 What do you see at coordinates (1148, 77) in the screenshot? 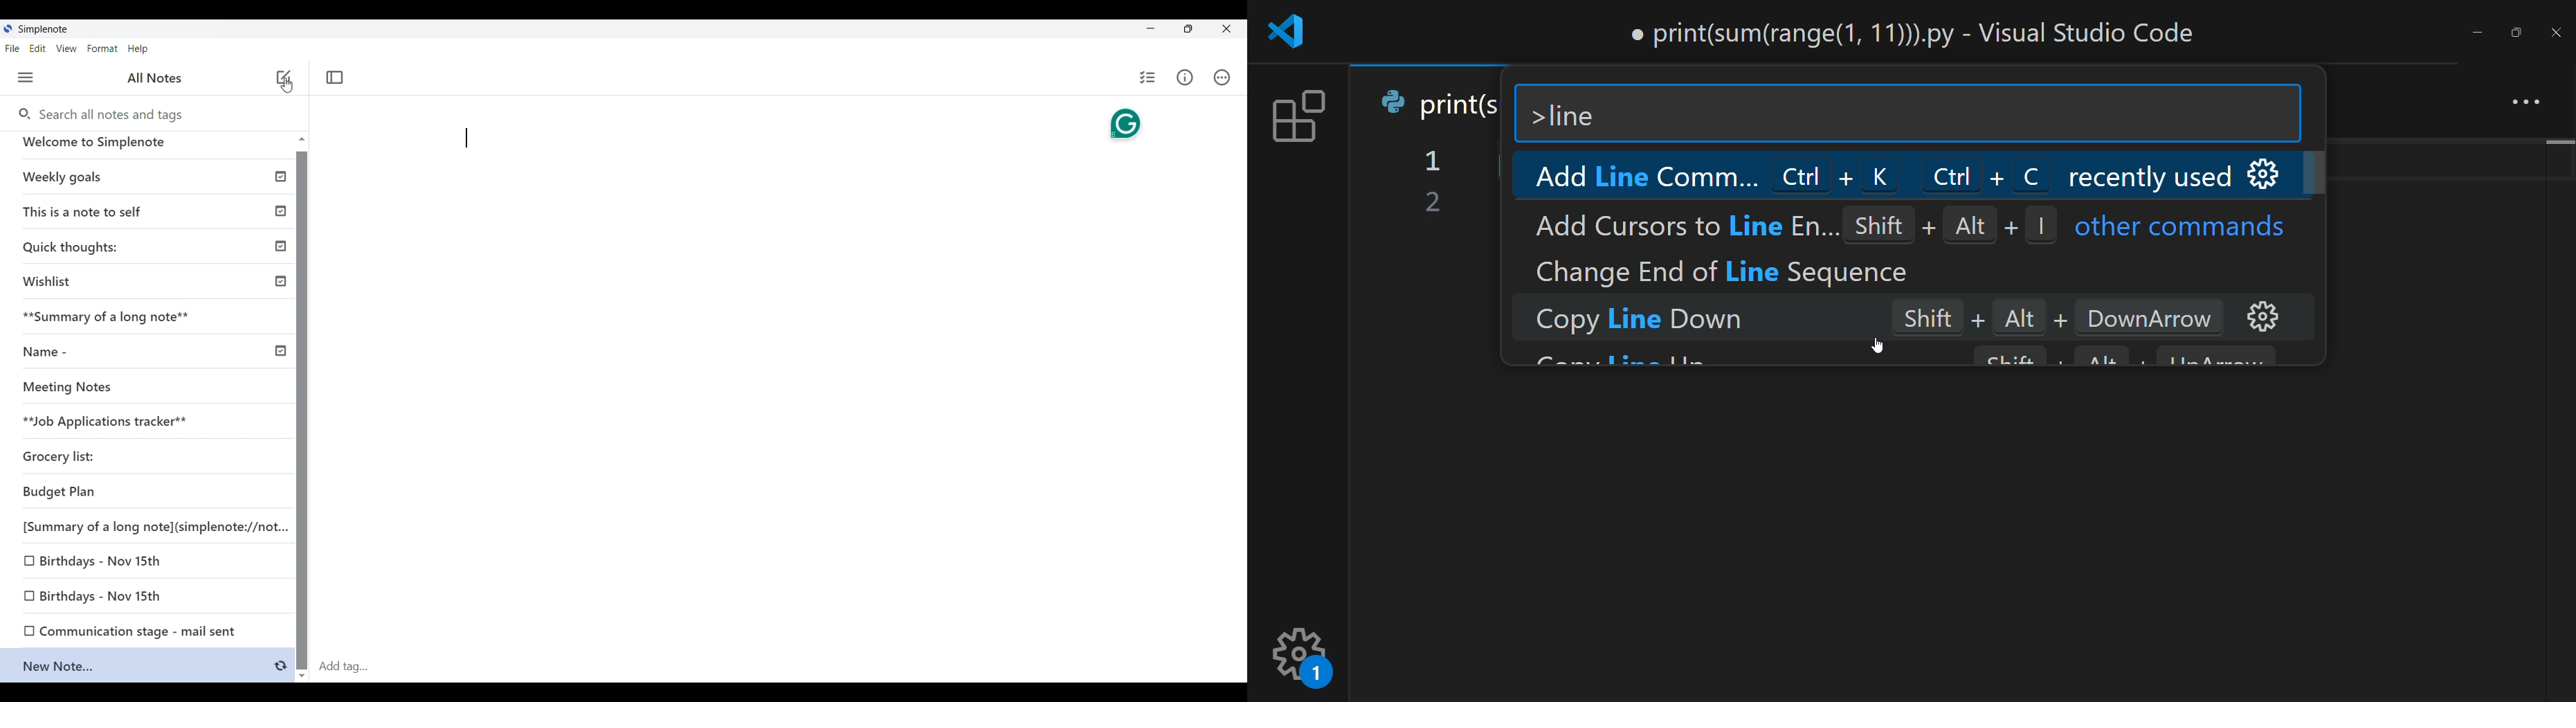
I see `Insert cheklist` at bounding box center [1148, 77].